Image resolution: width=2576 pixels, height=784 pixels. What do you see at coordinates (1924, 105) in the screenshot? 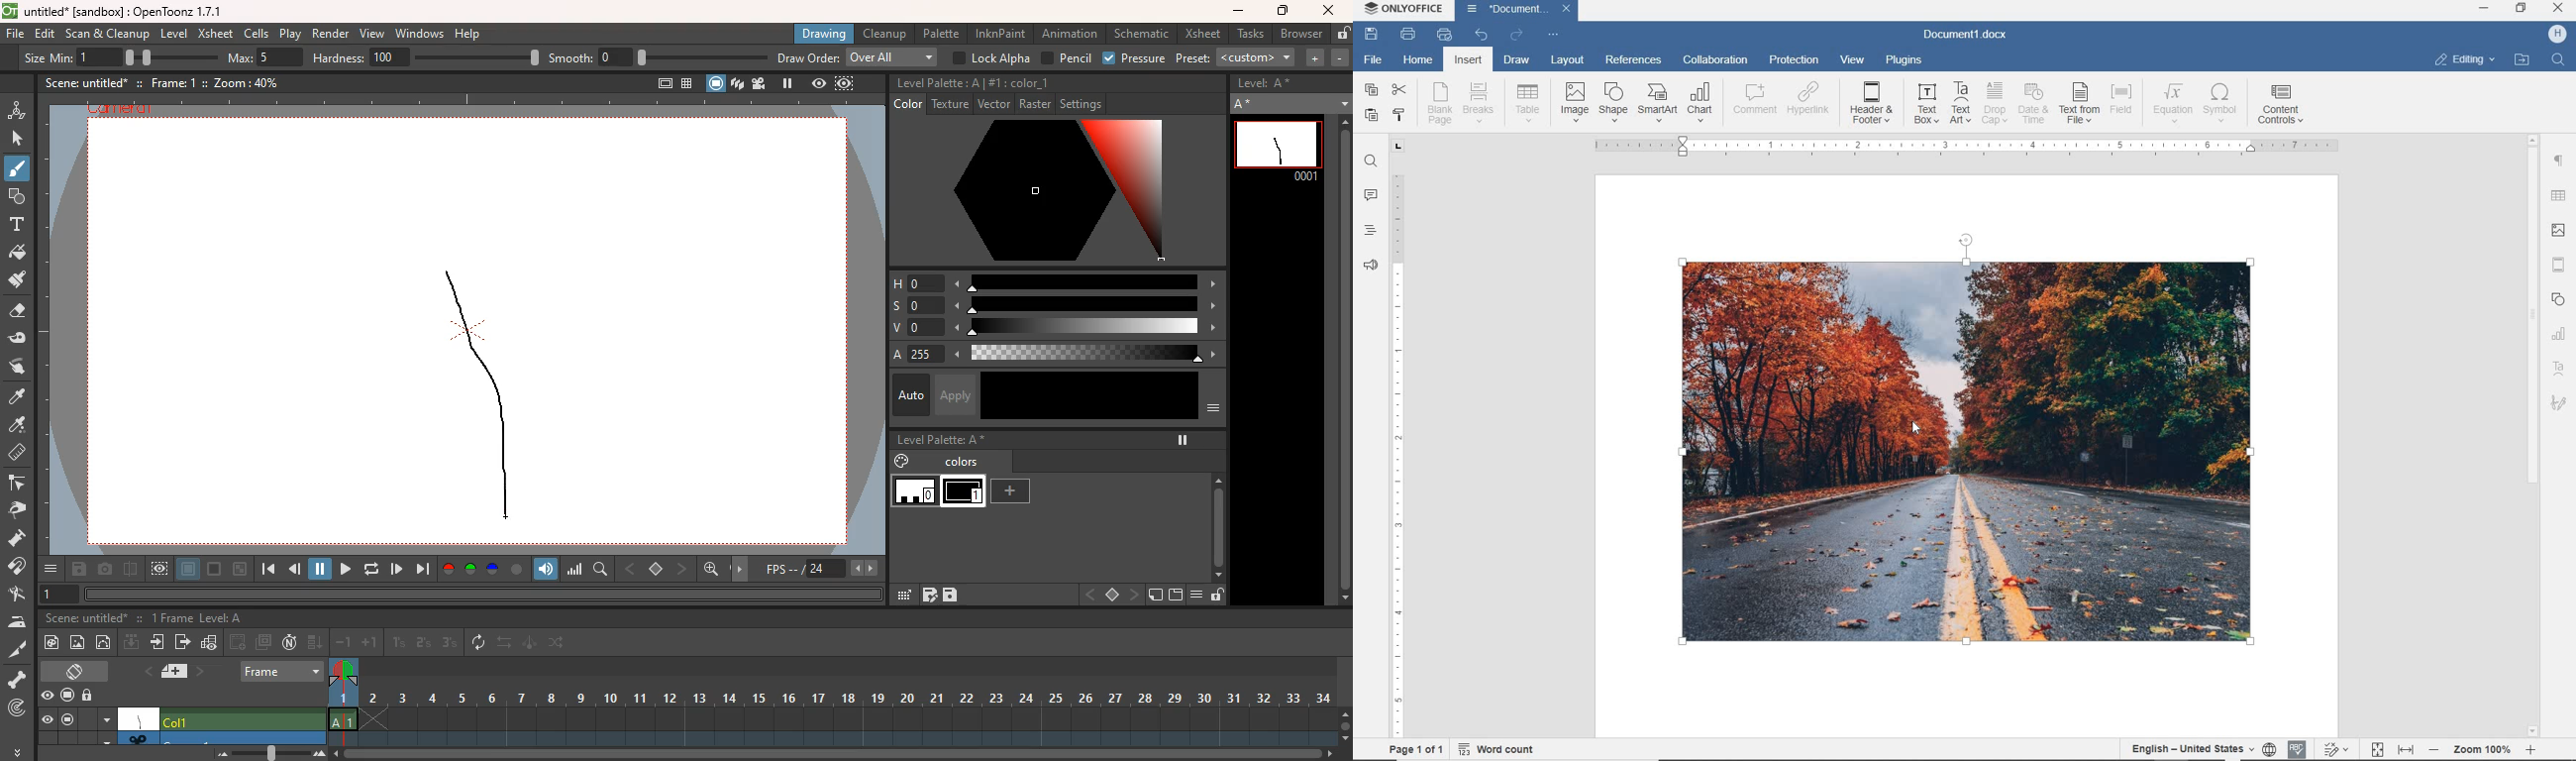
I see `text box` at bounding box center [1924, 105].